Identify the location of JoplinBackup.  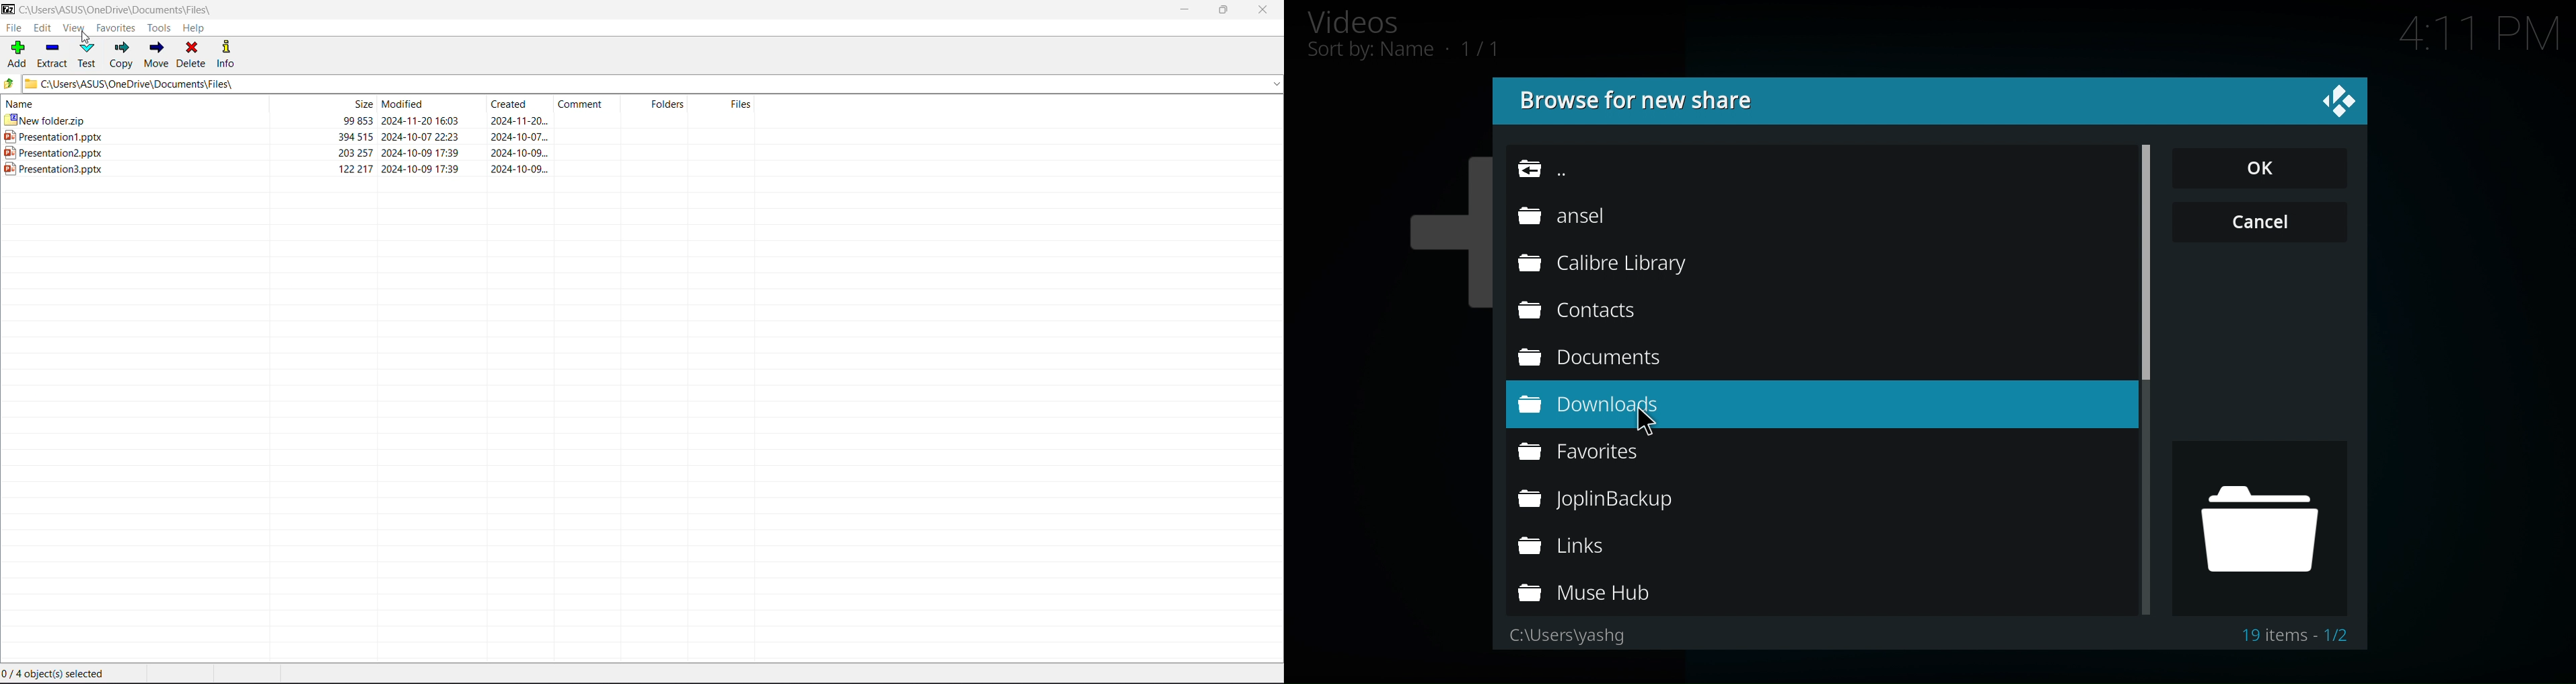
(1594, 498).